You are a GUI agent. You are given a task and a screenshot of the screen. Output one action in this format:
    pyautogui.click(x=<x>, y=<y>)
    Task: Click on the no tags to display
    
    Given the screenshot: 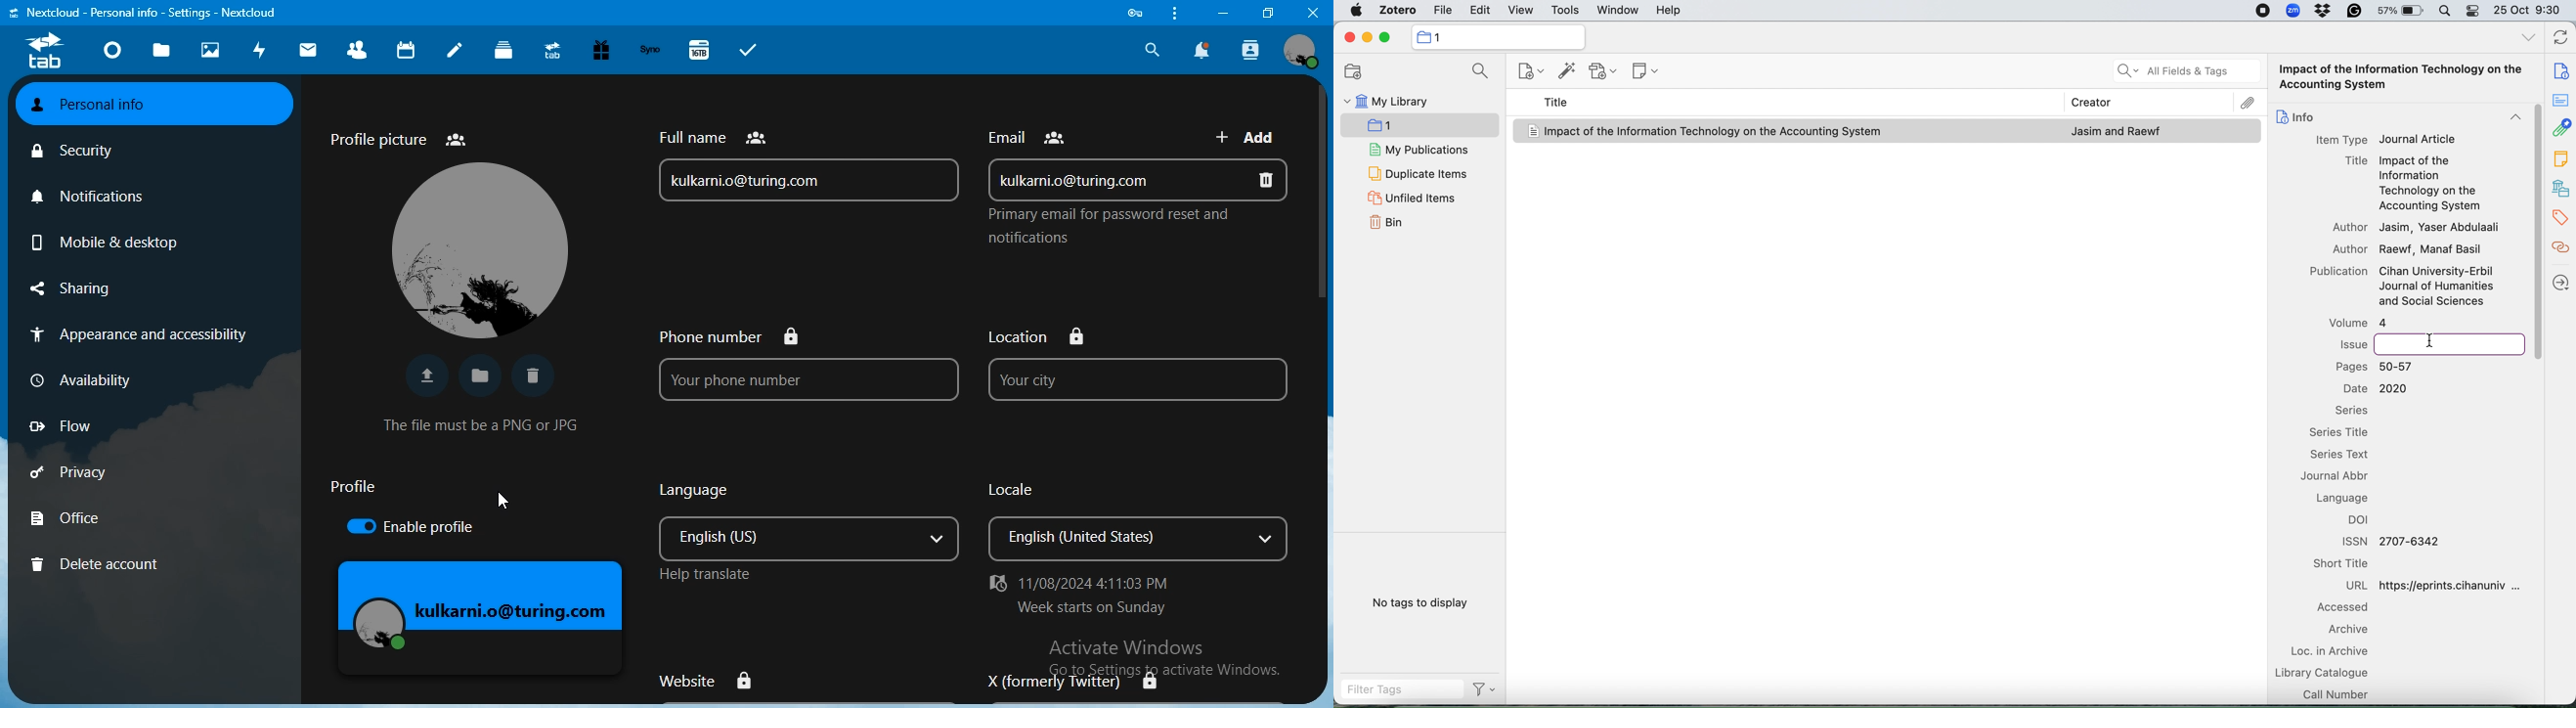 What is the action you would take?
    pyautogui.click(x=1418, y=603)
    